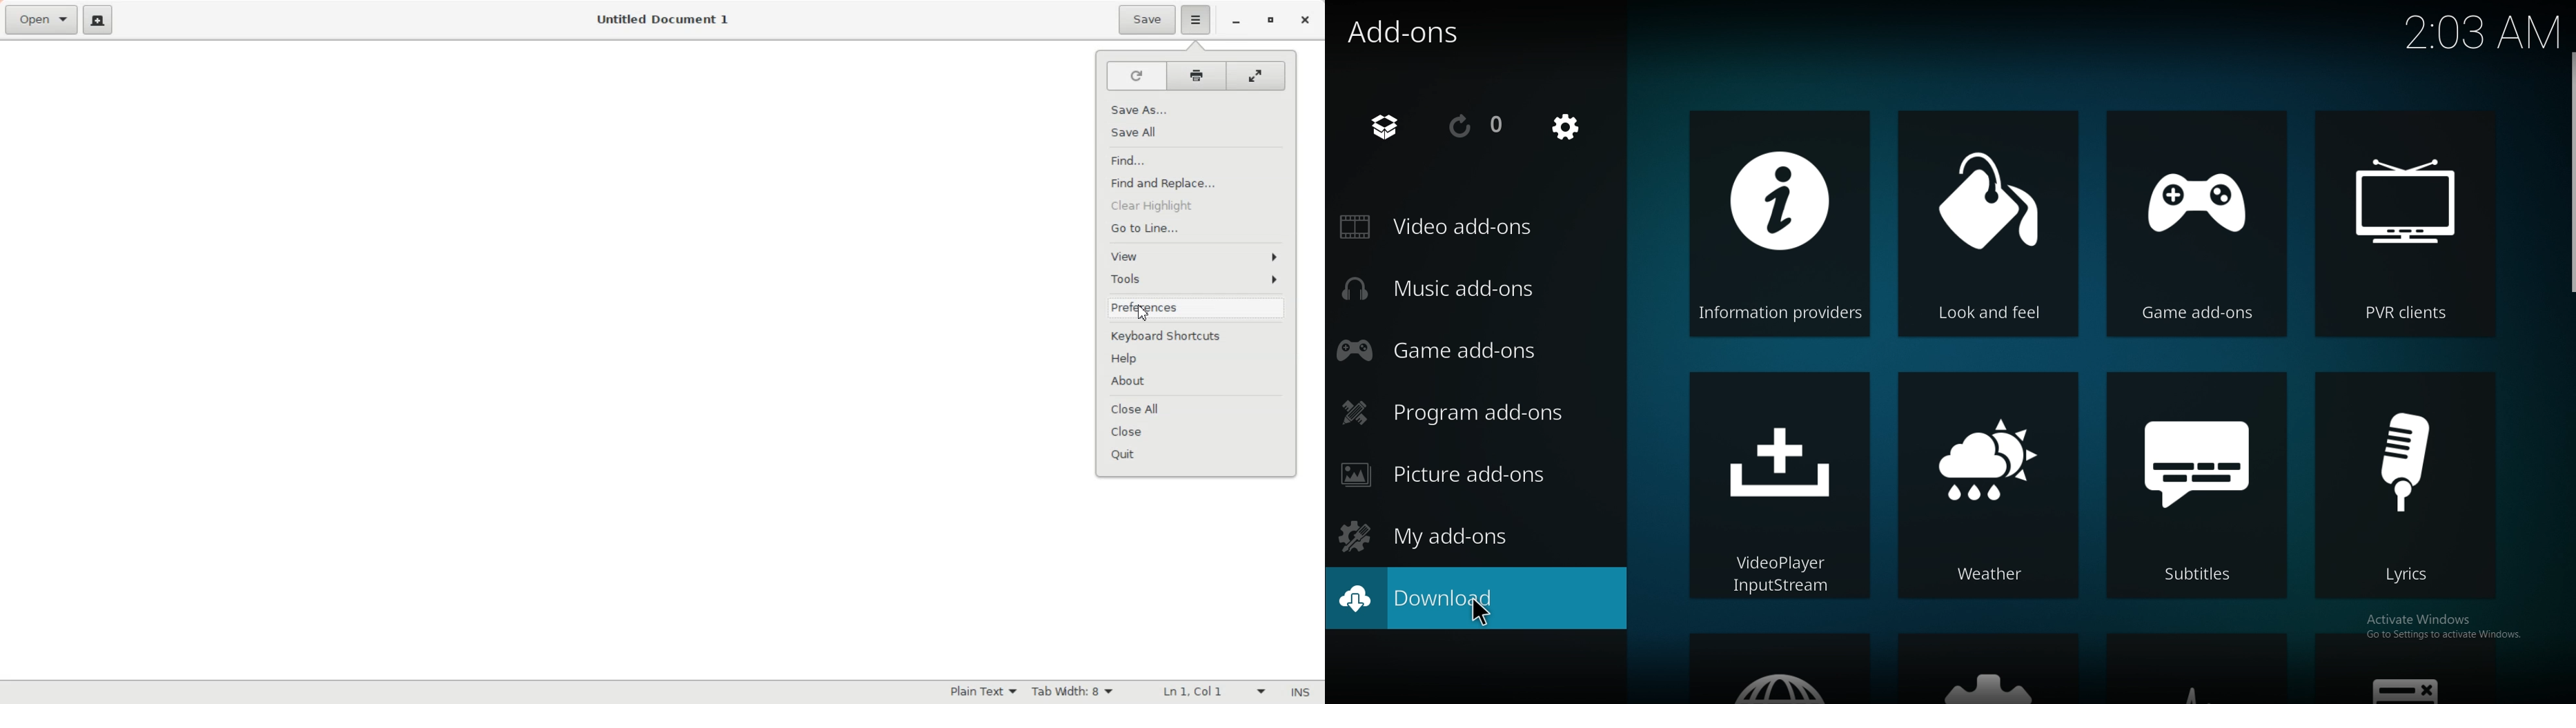  I want to click on music add ons, so click(1455, 289).